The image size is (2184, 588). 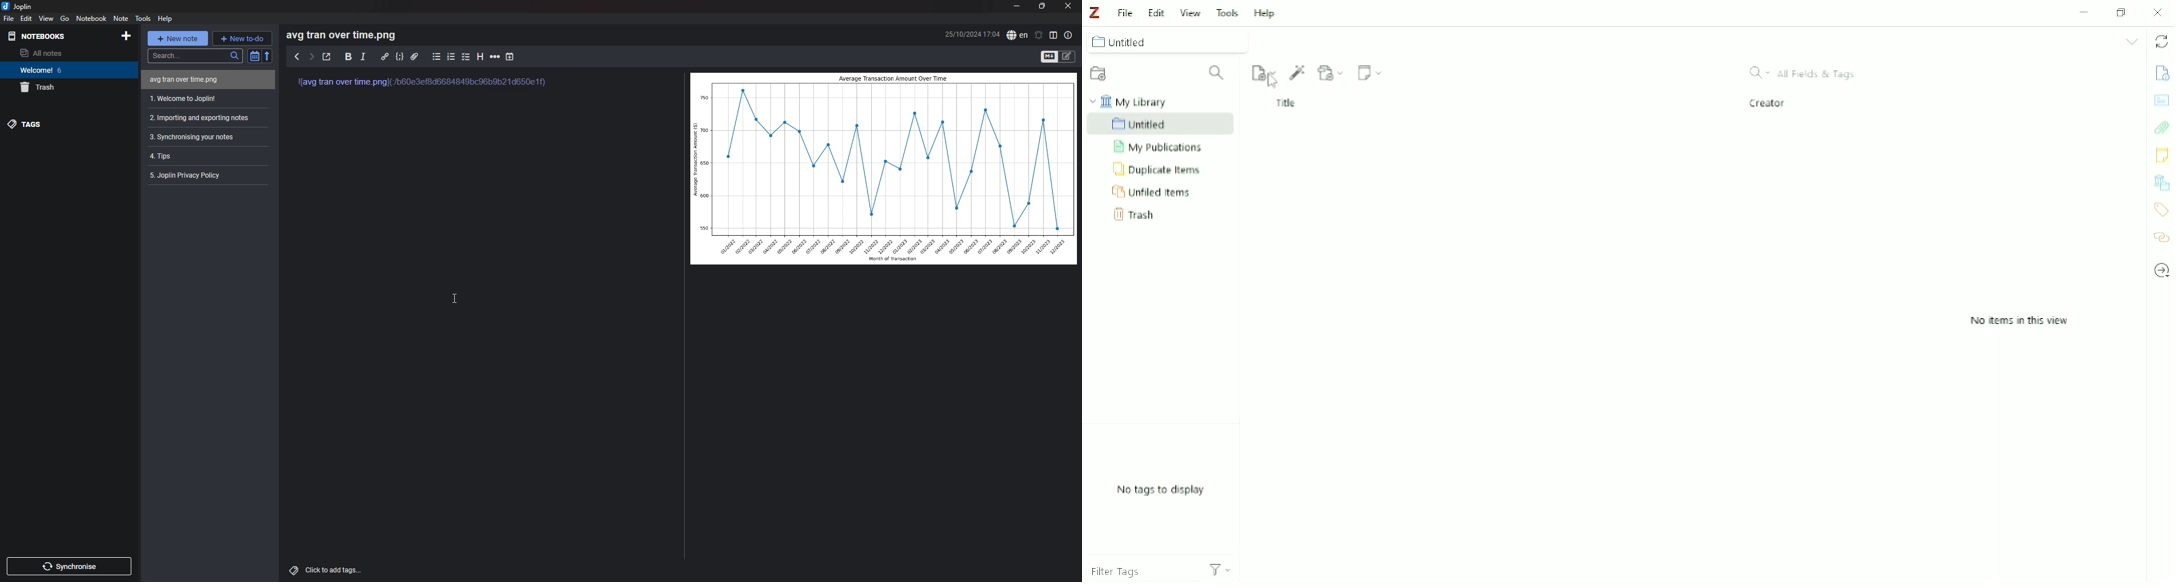 What do you see at coordinates (1133, 101) in the screenshot?
I see `My Library` at bounding box center [1133, 101].